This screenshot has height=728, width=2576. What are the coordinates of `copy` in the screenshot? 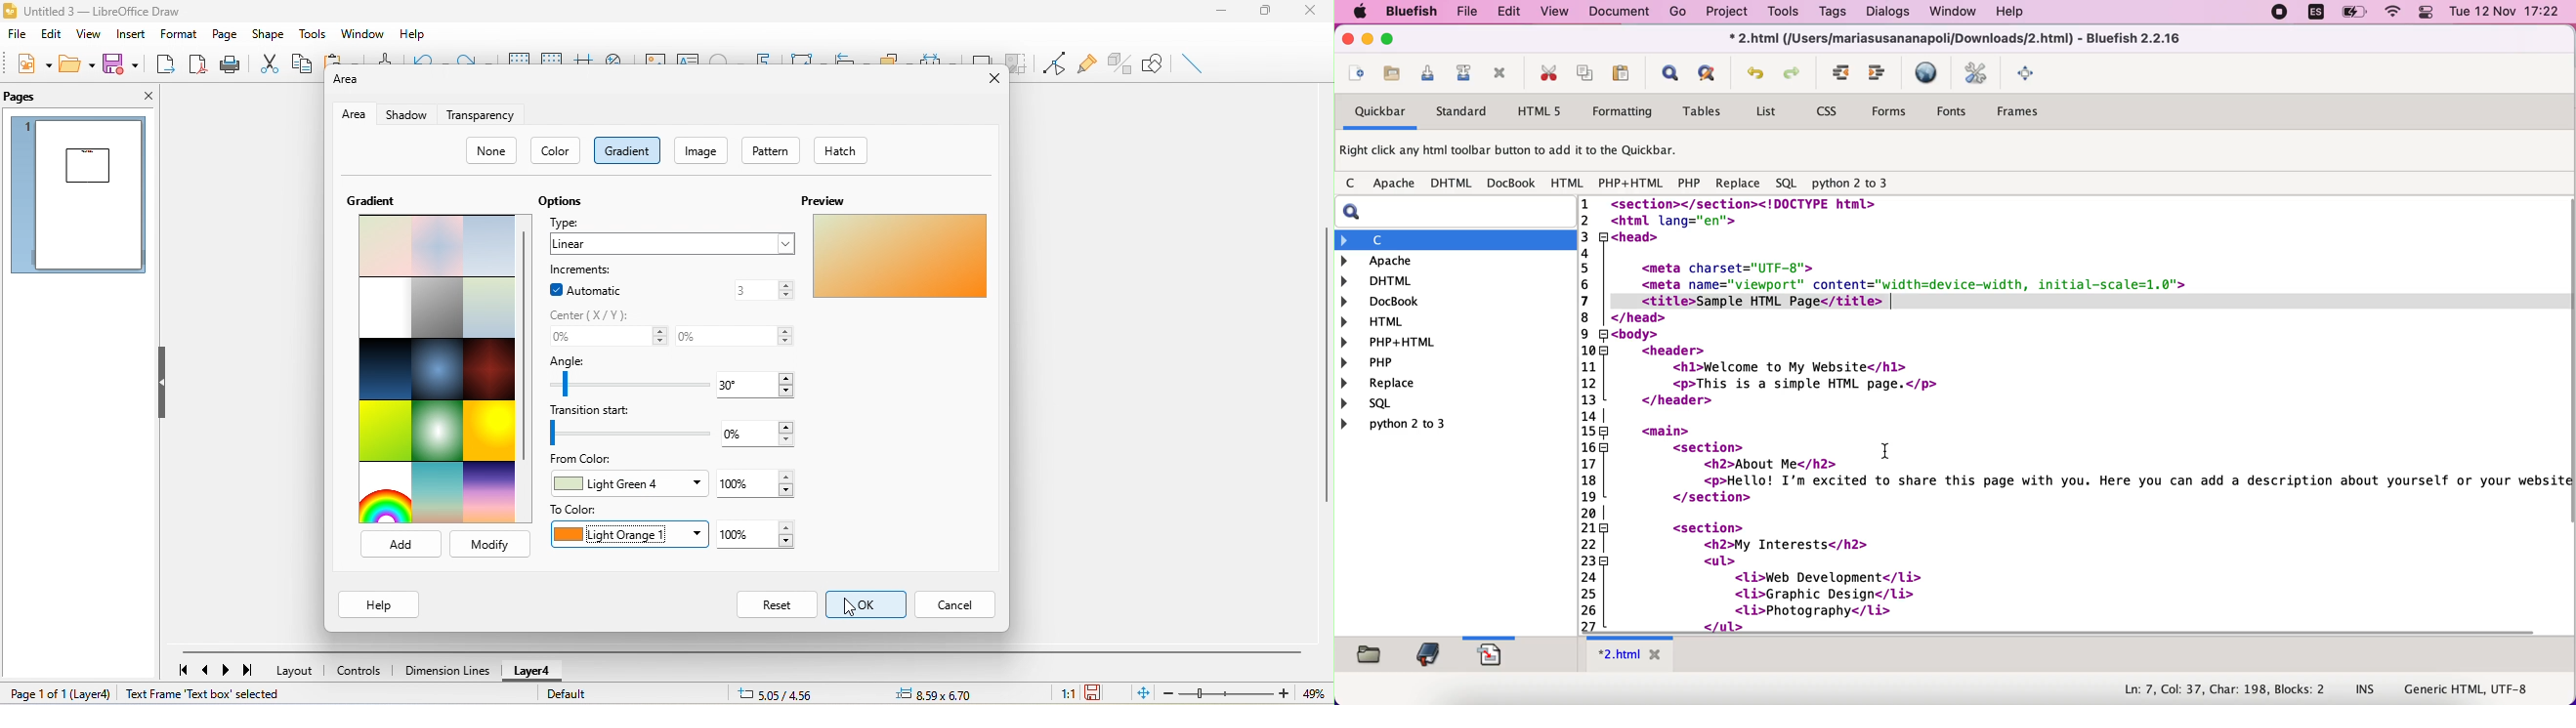 It's located at (303, 63).